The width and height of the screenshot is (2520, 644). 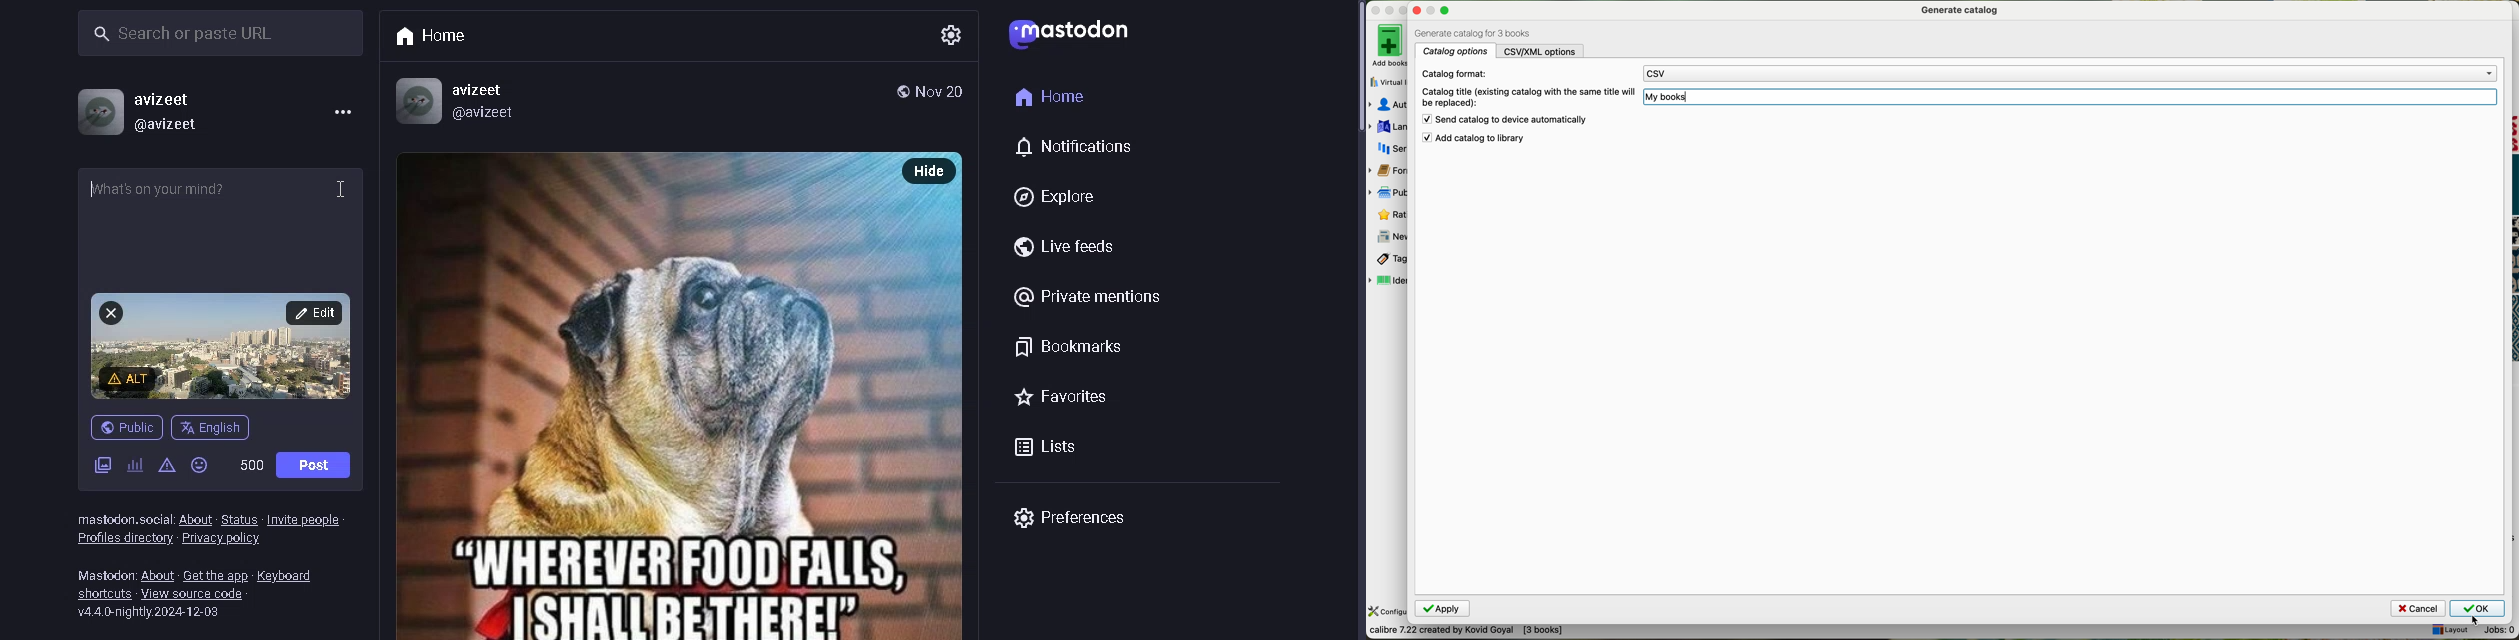 What do you see at coordinates (156, 576) in the screenshot?
I see `about` at bounding box center [156, 576].